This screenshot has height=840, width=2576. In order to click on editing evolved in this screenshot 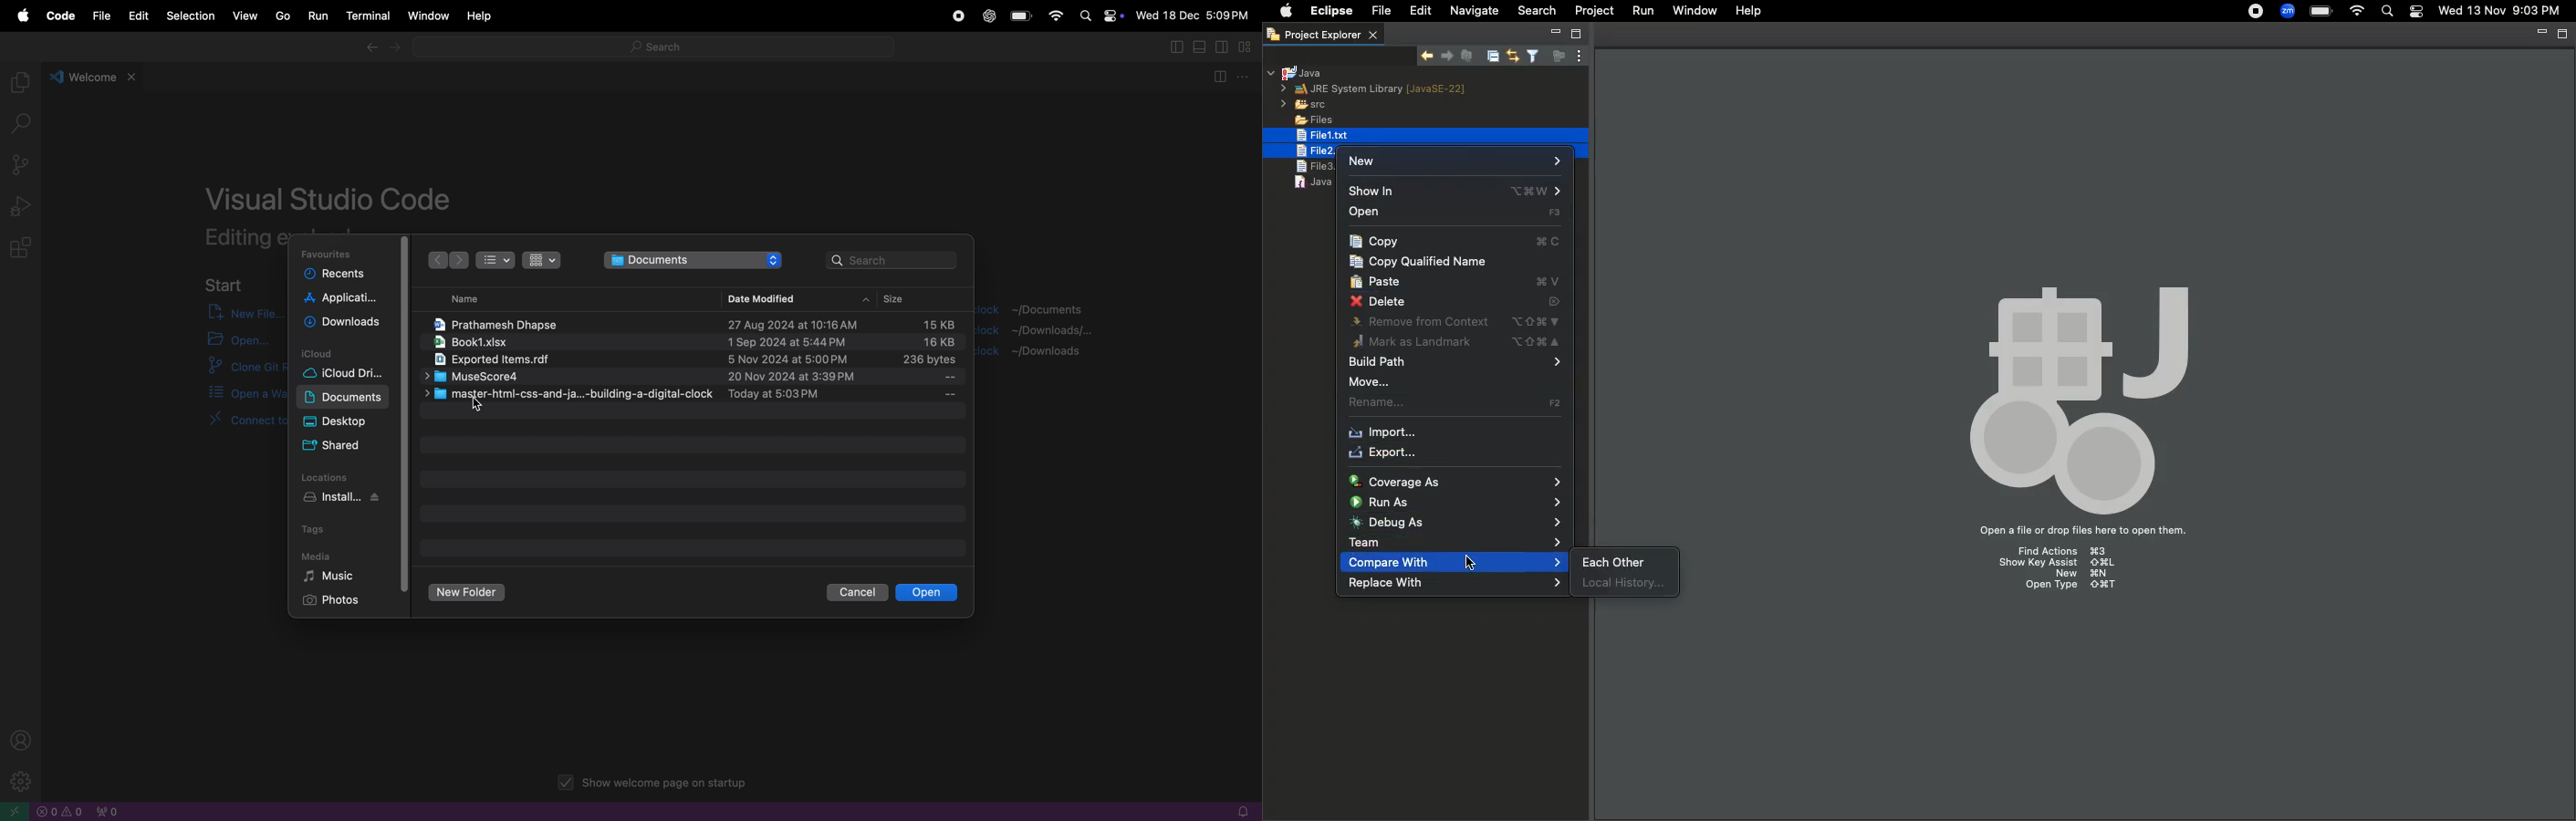, I will do `click(244, 237)`.